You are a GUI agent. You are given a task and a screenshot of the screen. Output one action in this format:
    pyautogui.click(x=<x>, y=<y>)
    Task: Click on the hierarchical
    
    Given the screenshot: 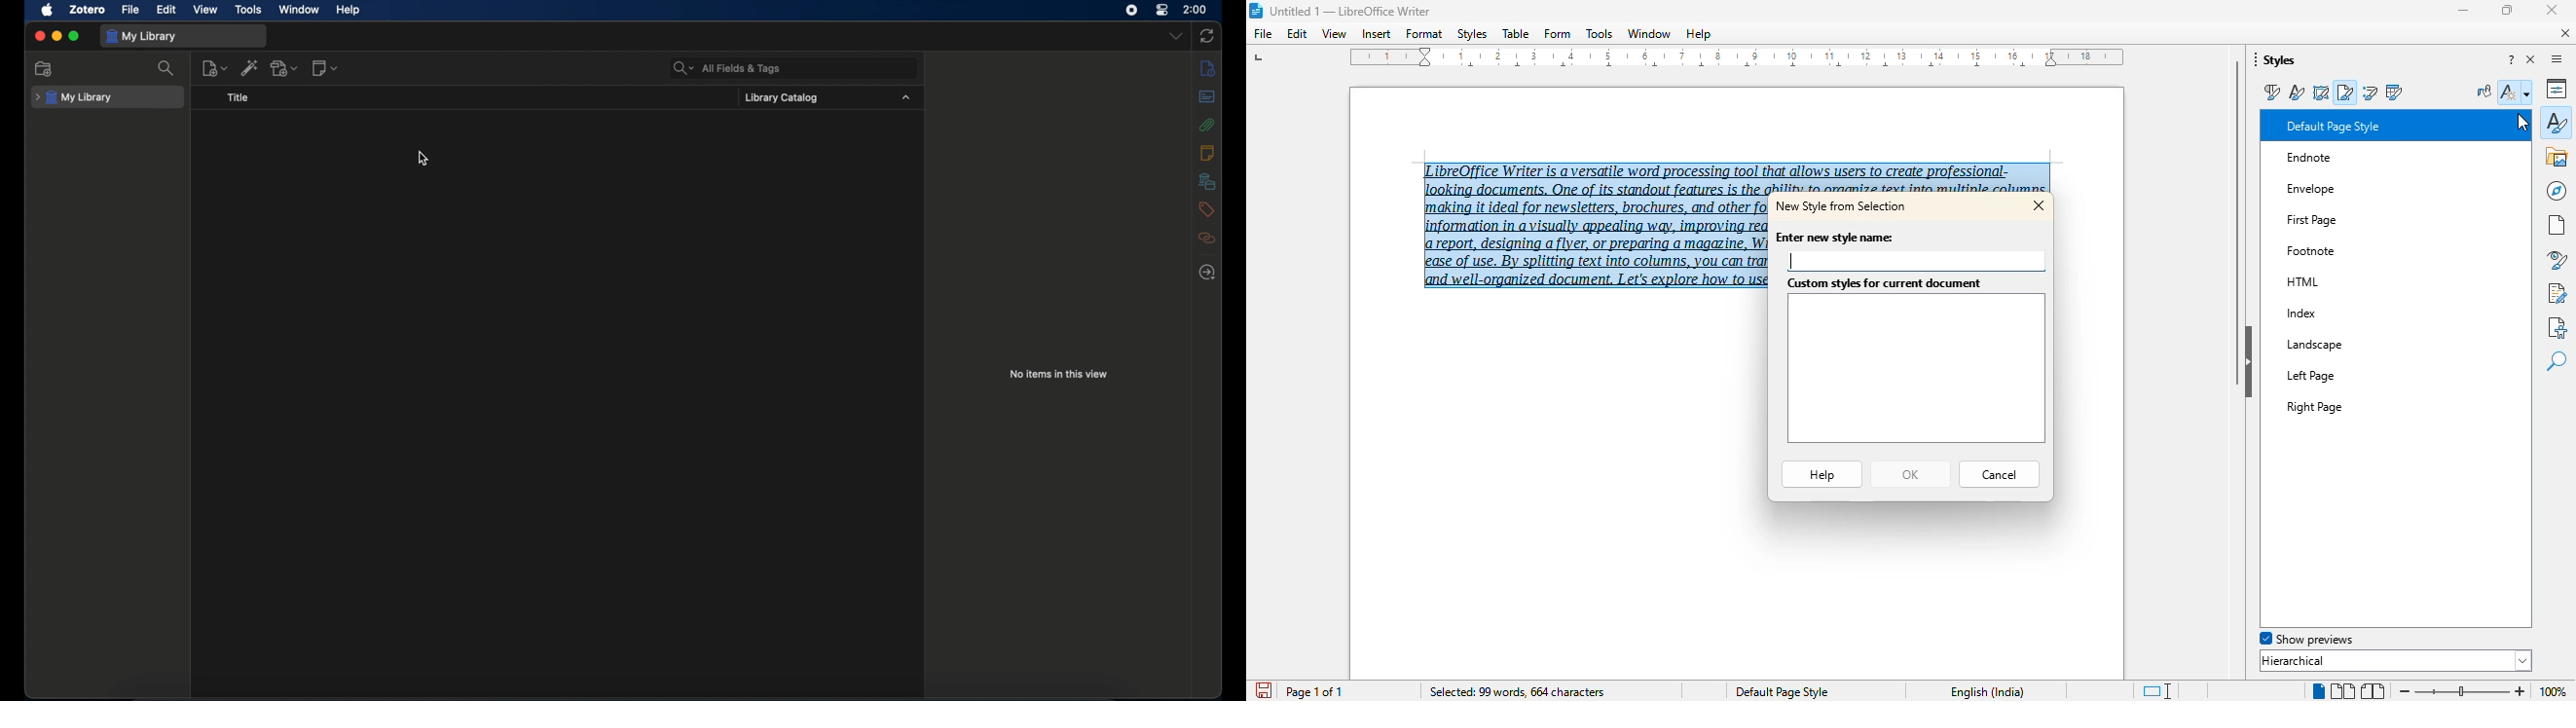 What is the action you would take?
    pyautogui.click(x=2396, y=660)
    